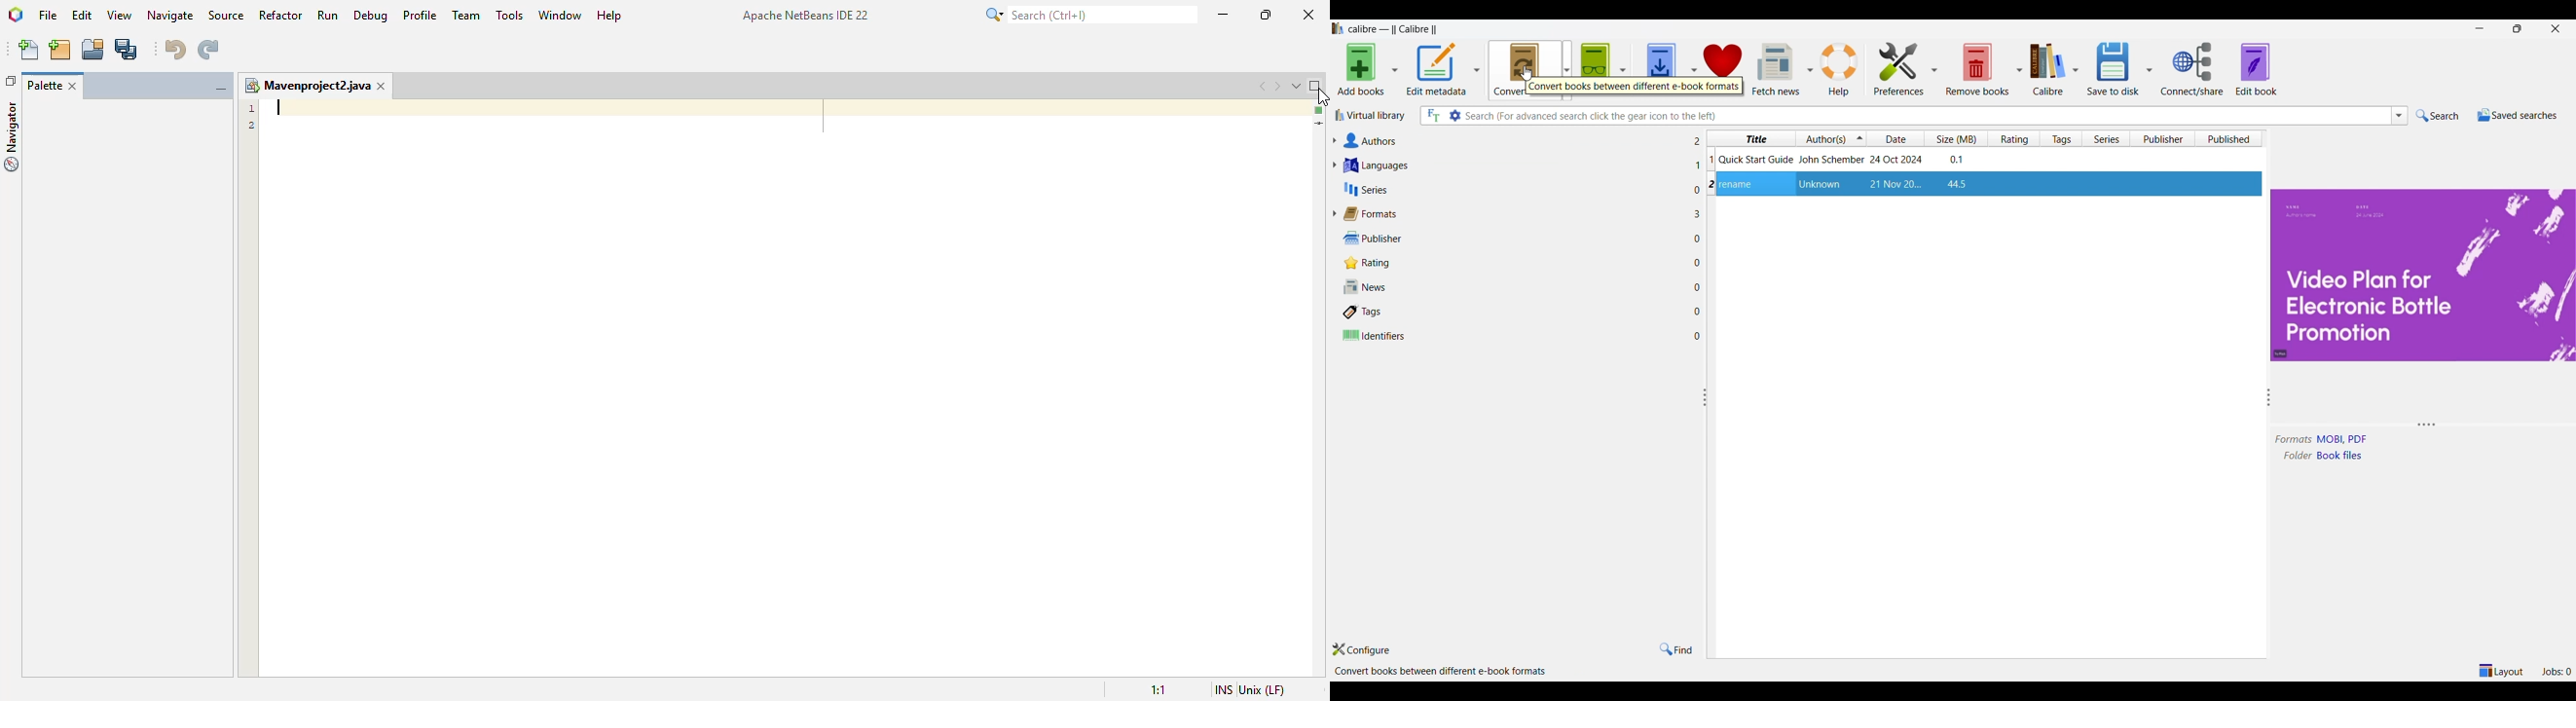 This screenshot has width=2576, height=728. What do you see at coordinates (1978, 69) in the screenshot?
I see `Remove books` at bounding box center [1978, 69].